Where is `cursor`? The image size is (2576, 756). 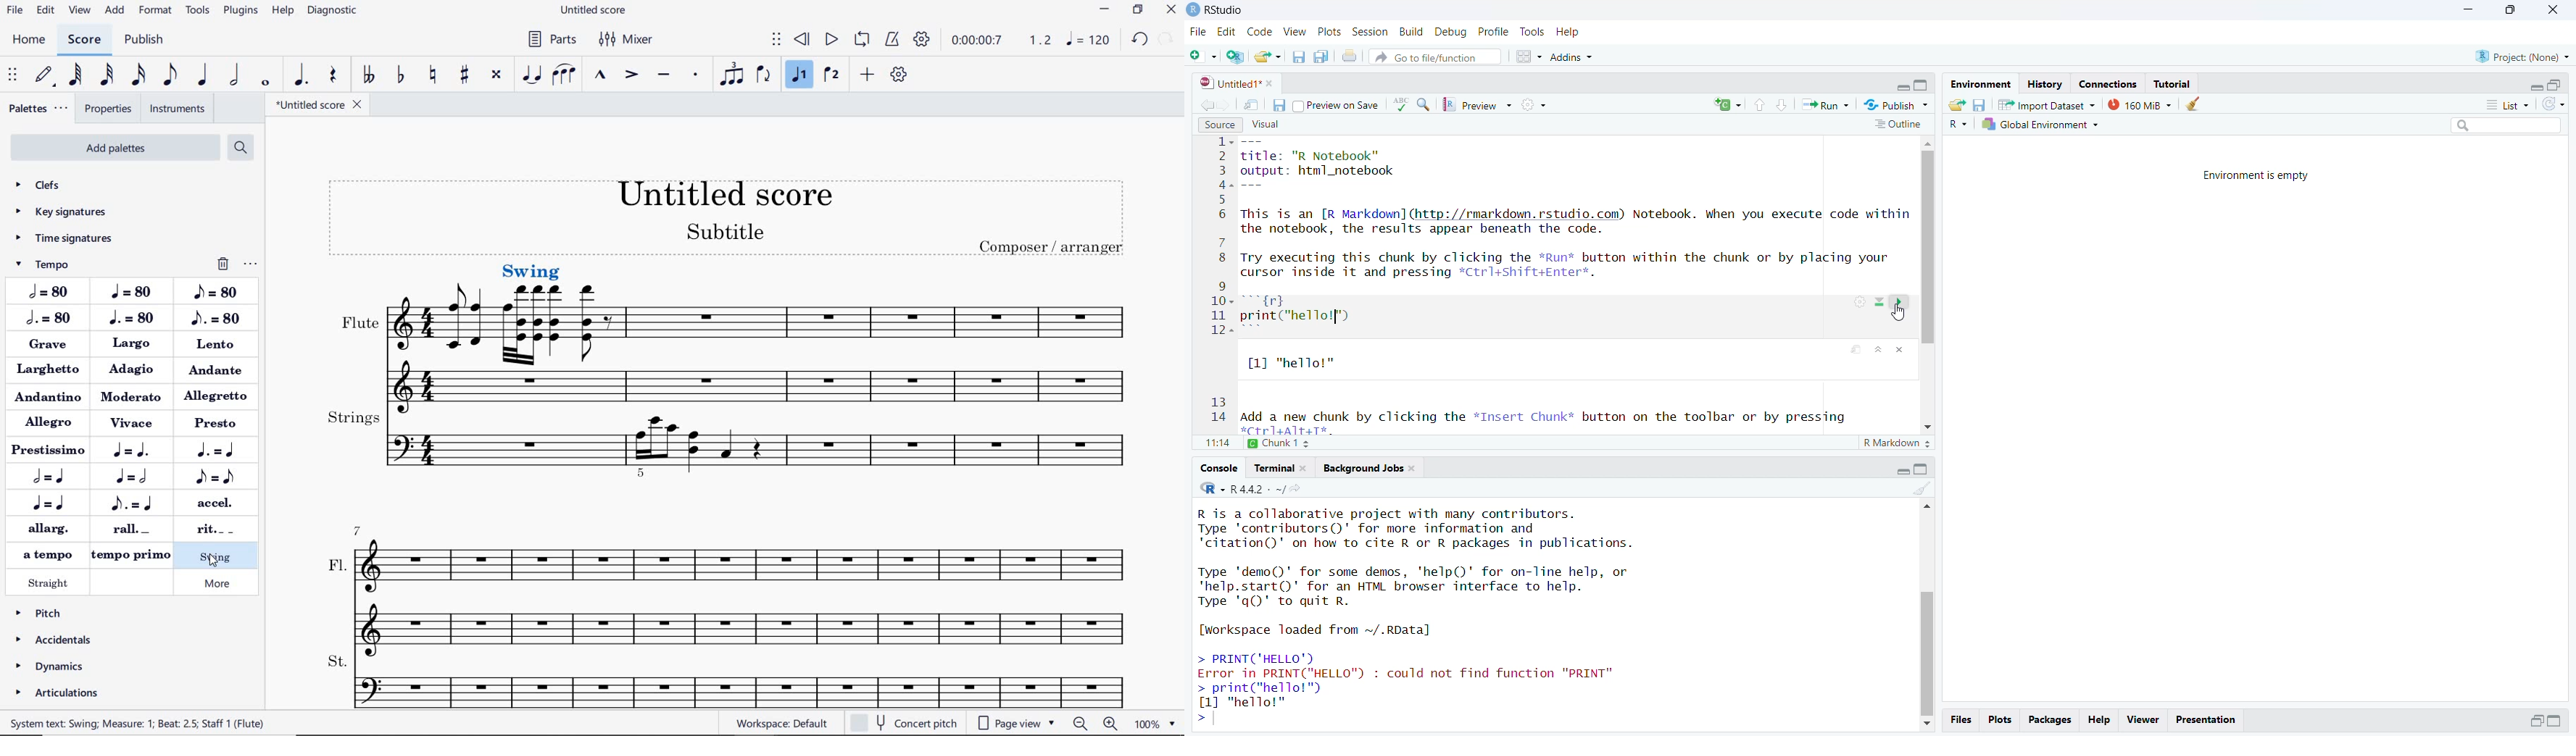 cursor is located at coordinates (1899, 316).